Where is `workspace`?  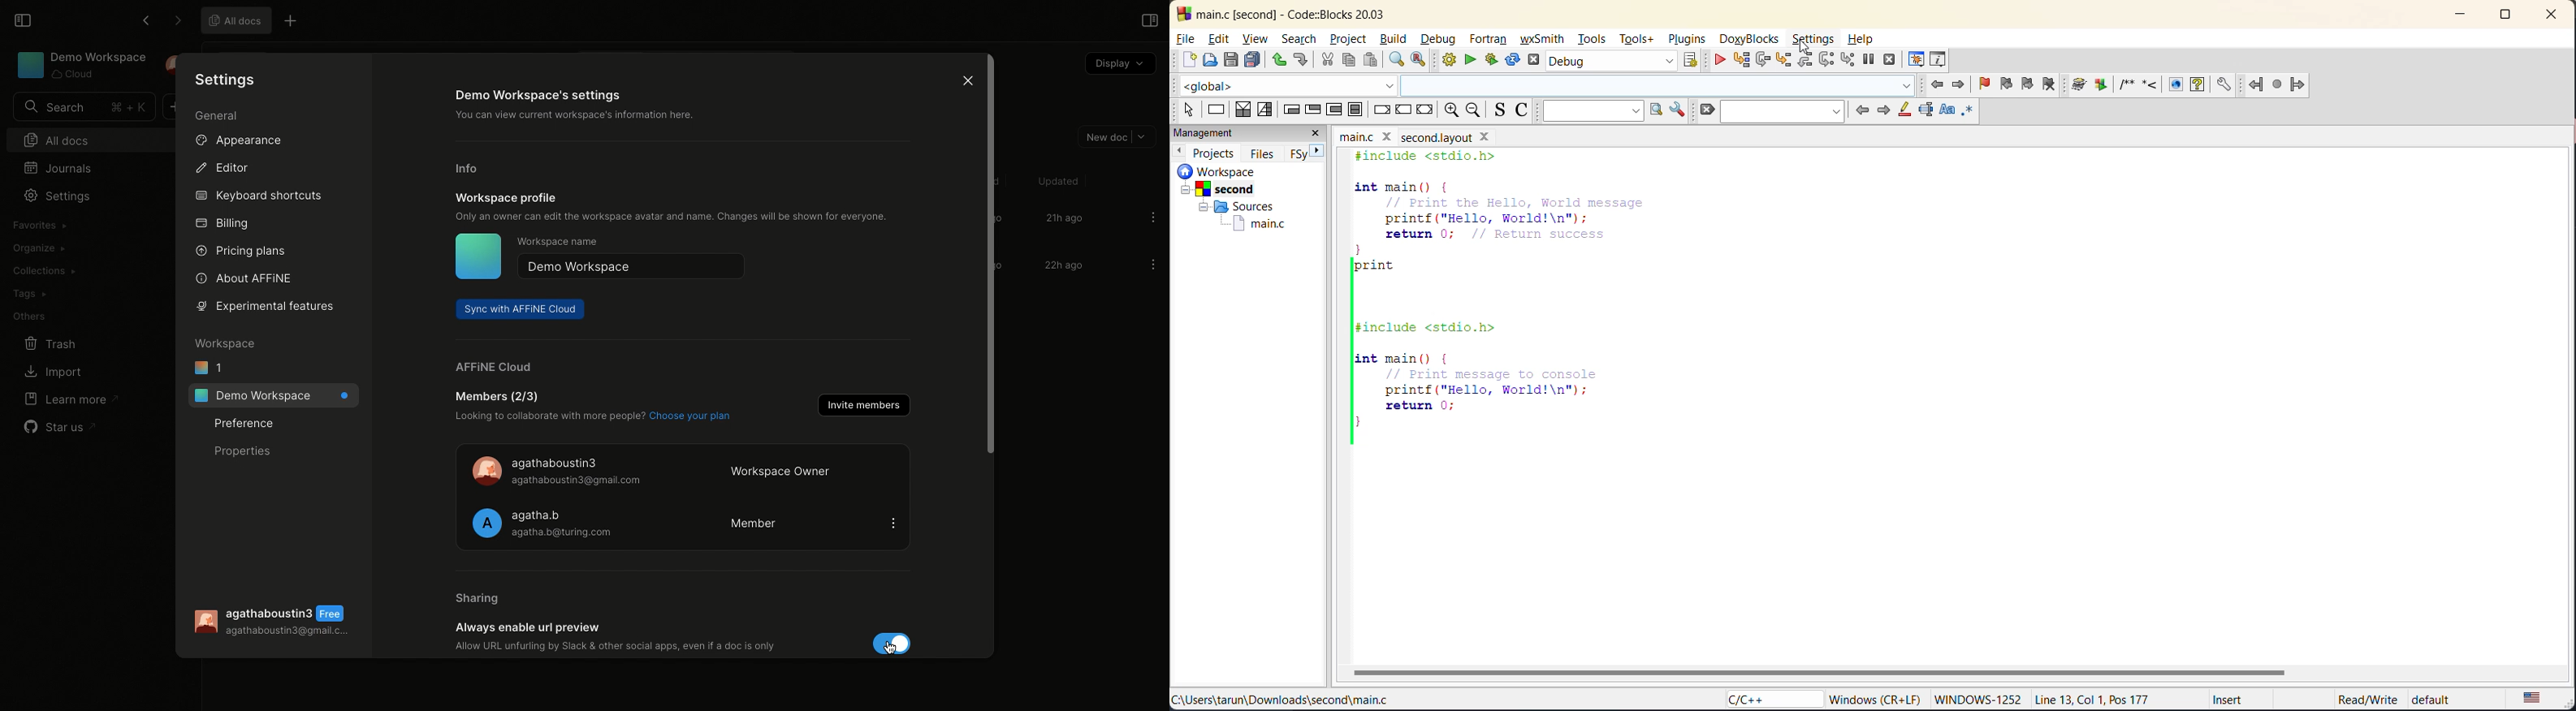
workspace is located at coordinates (1238, 171).